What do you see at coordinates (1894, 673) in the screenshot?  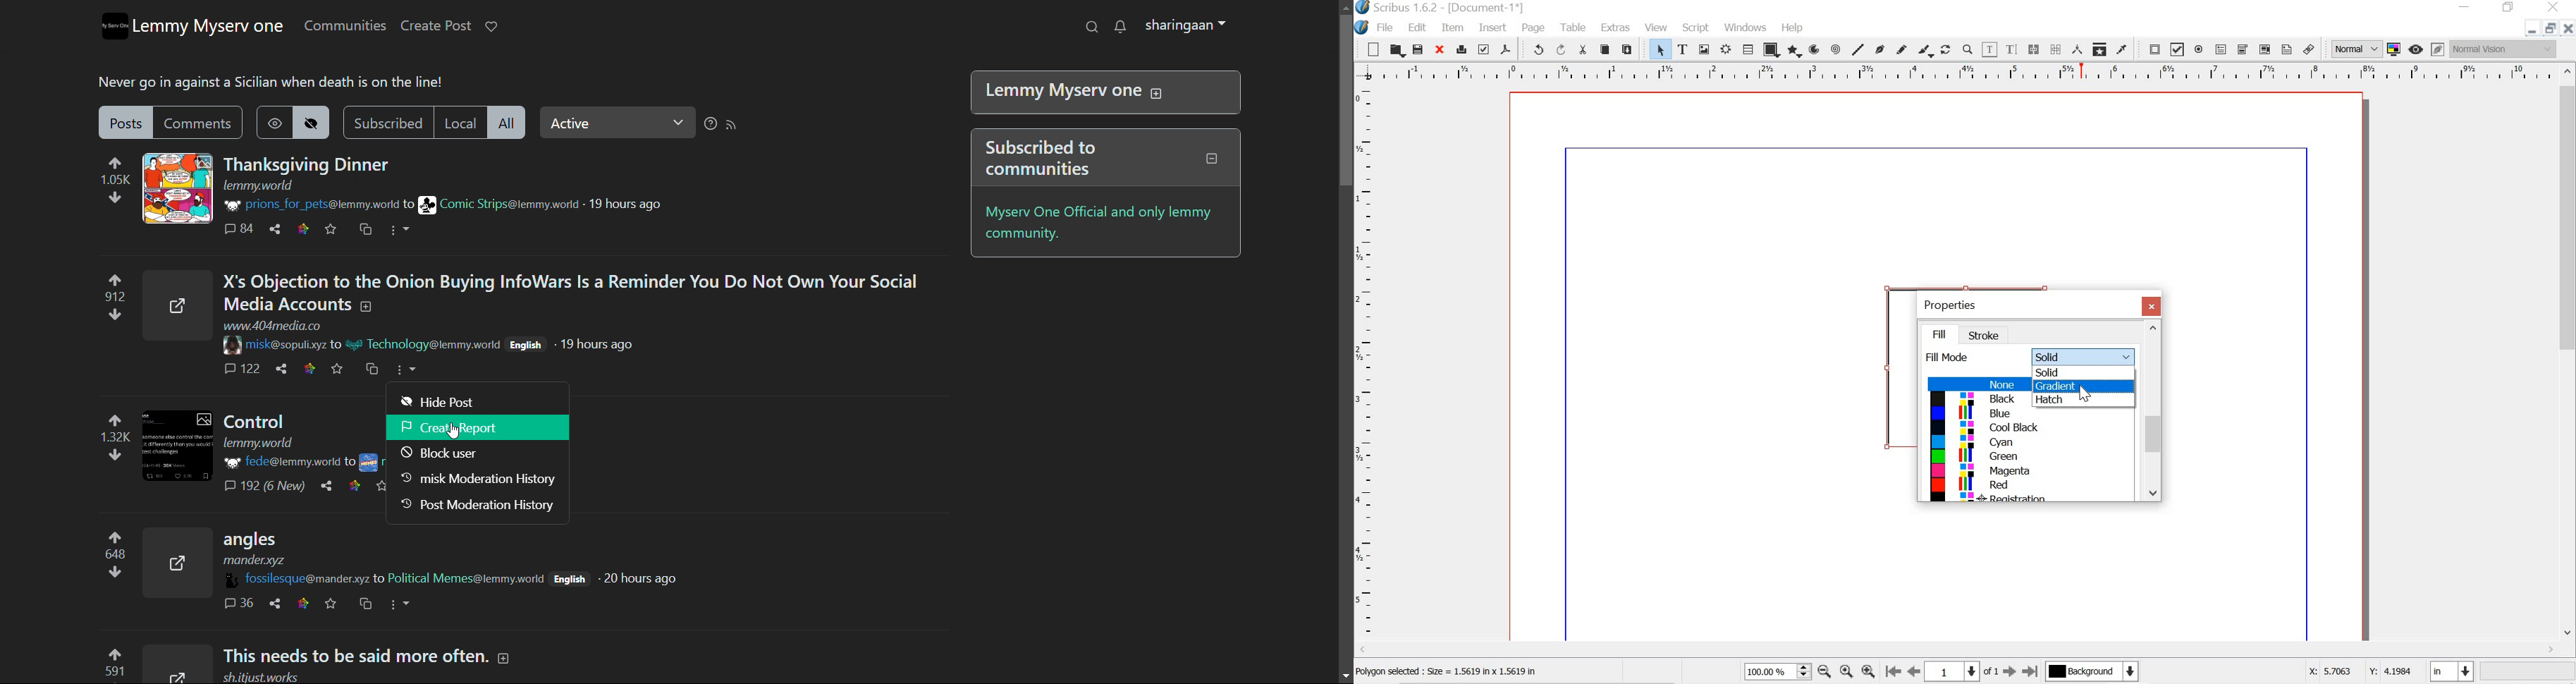 I see `go to first page` at bounding box center [1894, 673].